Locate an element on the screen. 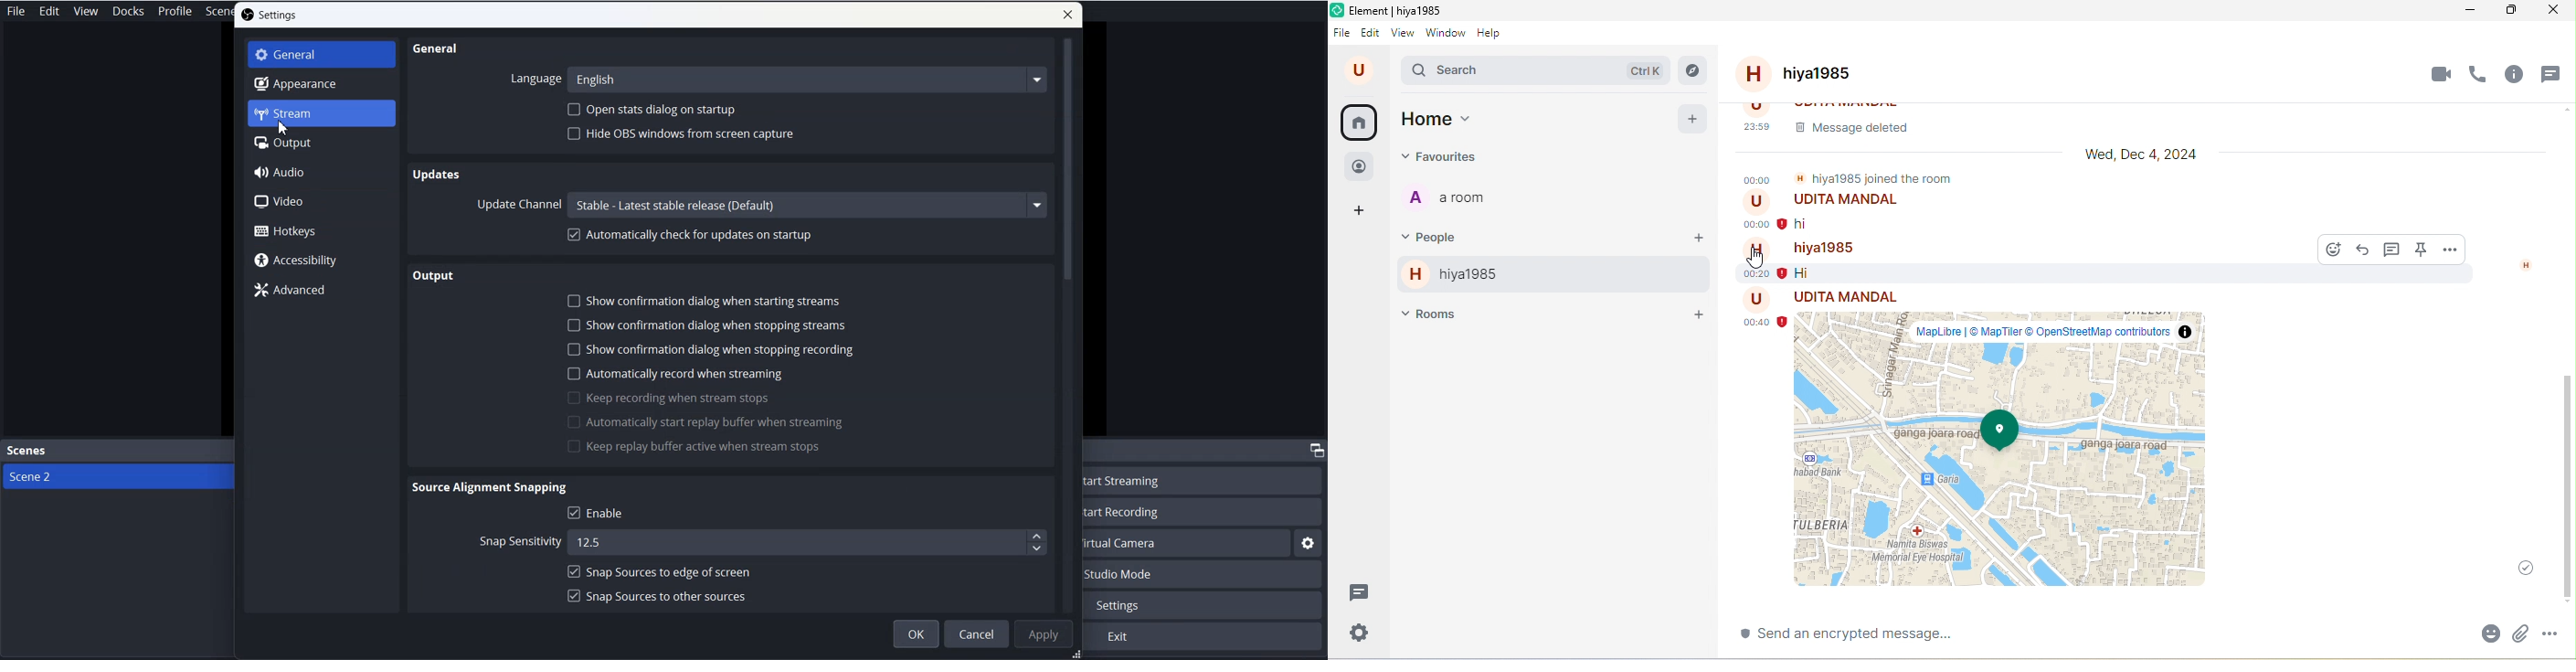 The width and height of the screenshot is (2576, 672). threads is located at coordinates (2555, 70).